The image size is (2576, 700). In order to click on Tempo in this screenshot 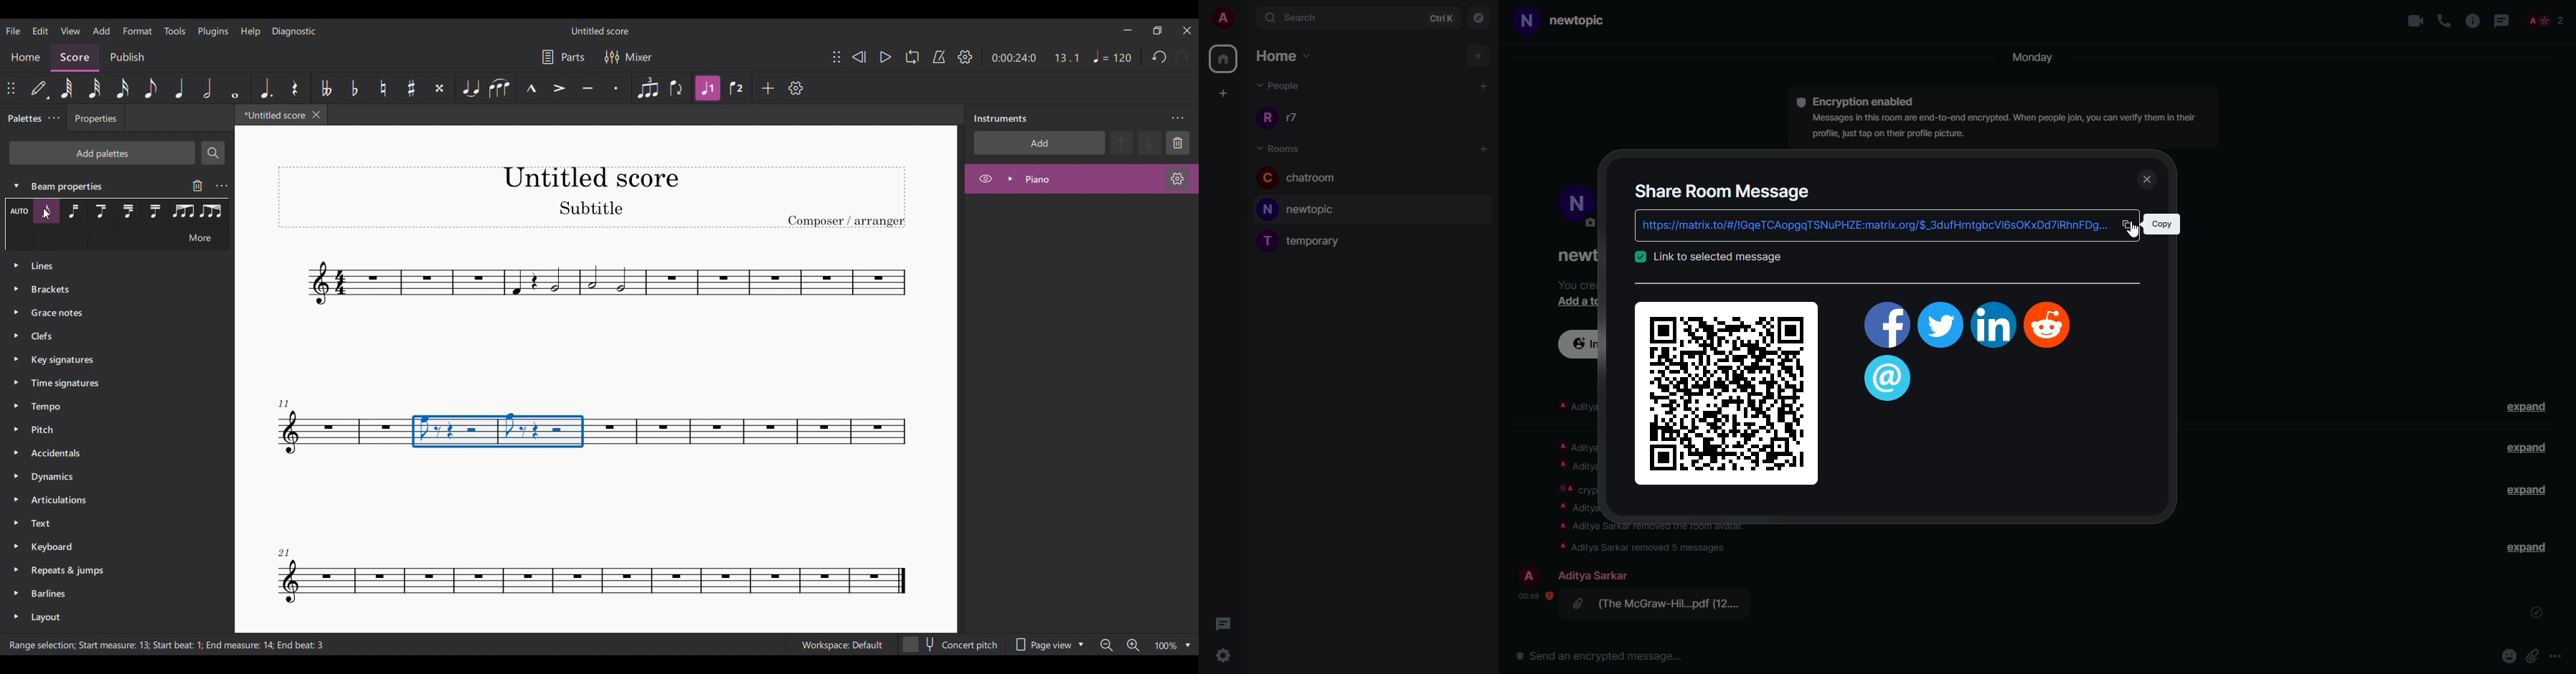, I will do `click(109, 406)`.